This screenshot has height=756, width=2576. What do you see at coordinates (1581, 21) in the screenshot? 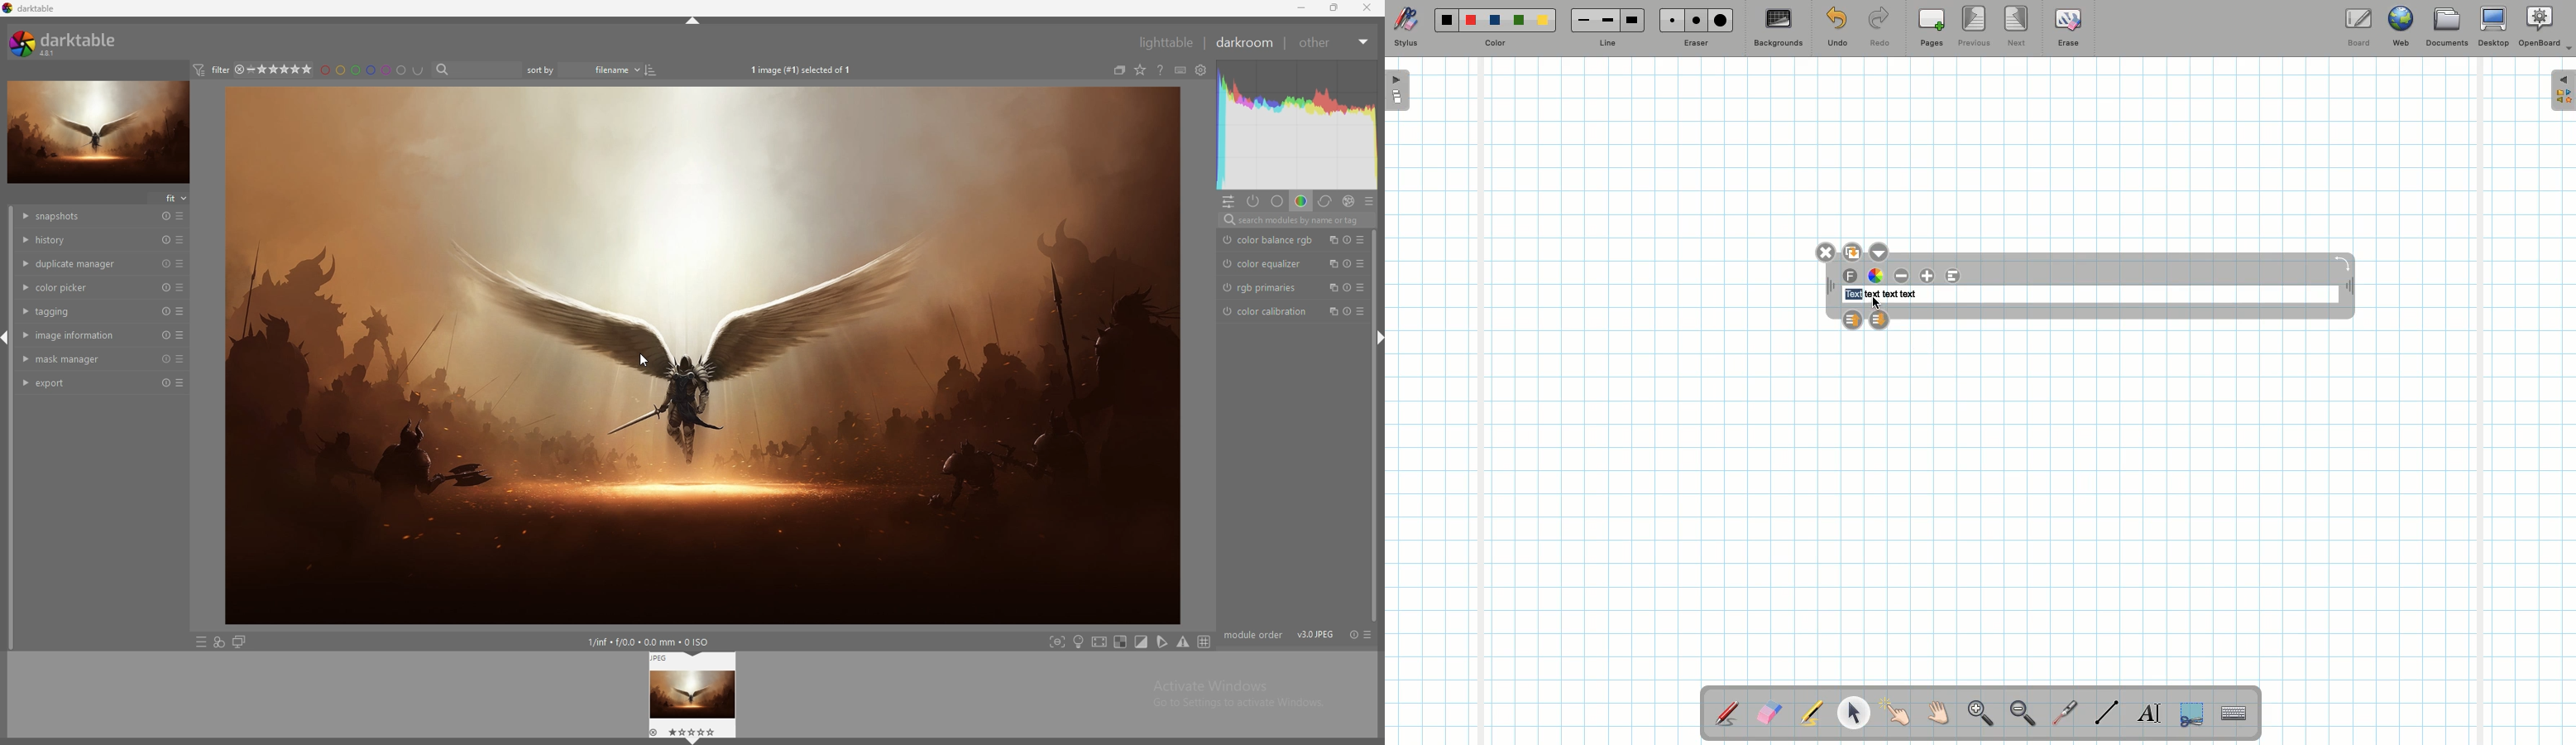
I see `Small line` at bounding box center [1581, 21].